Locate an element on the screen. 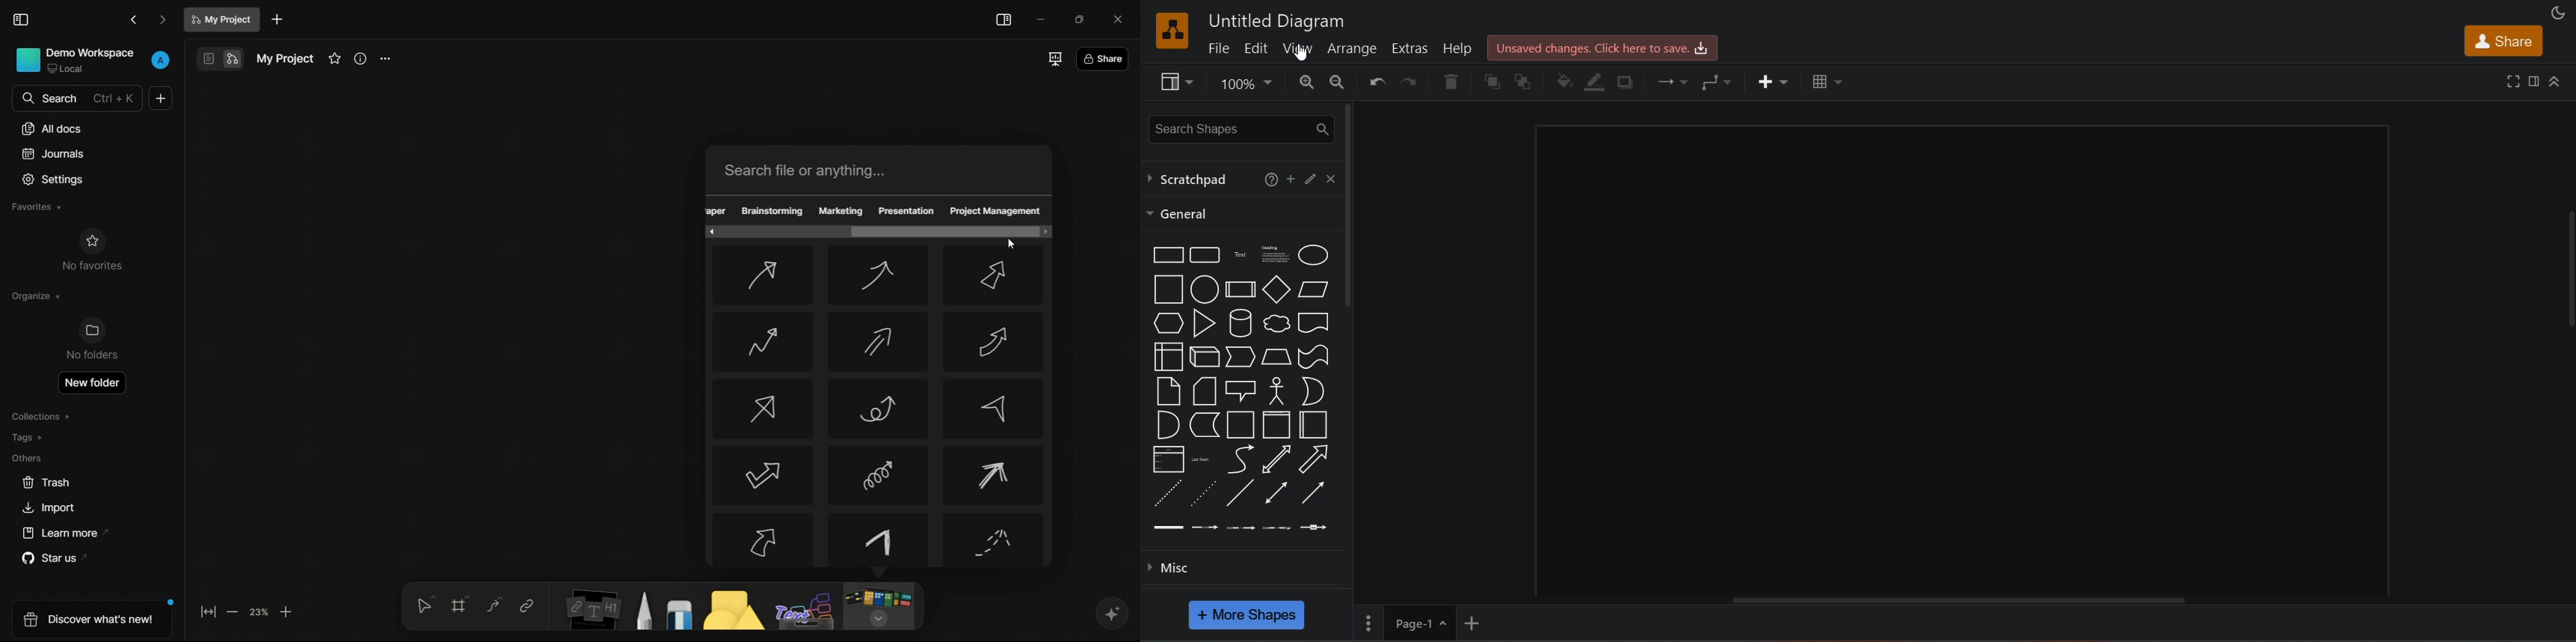 This screenshot has width=2576, height=644. tape is located at coordinates (1313, 356).